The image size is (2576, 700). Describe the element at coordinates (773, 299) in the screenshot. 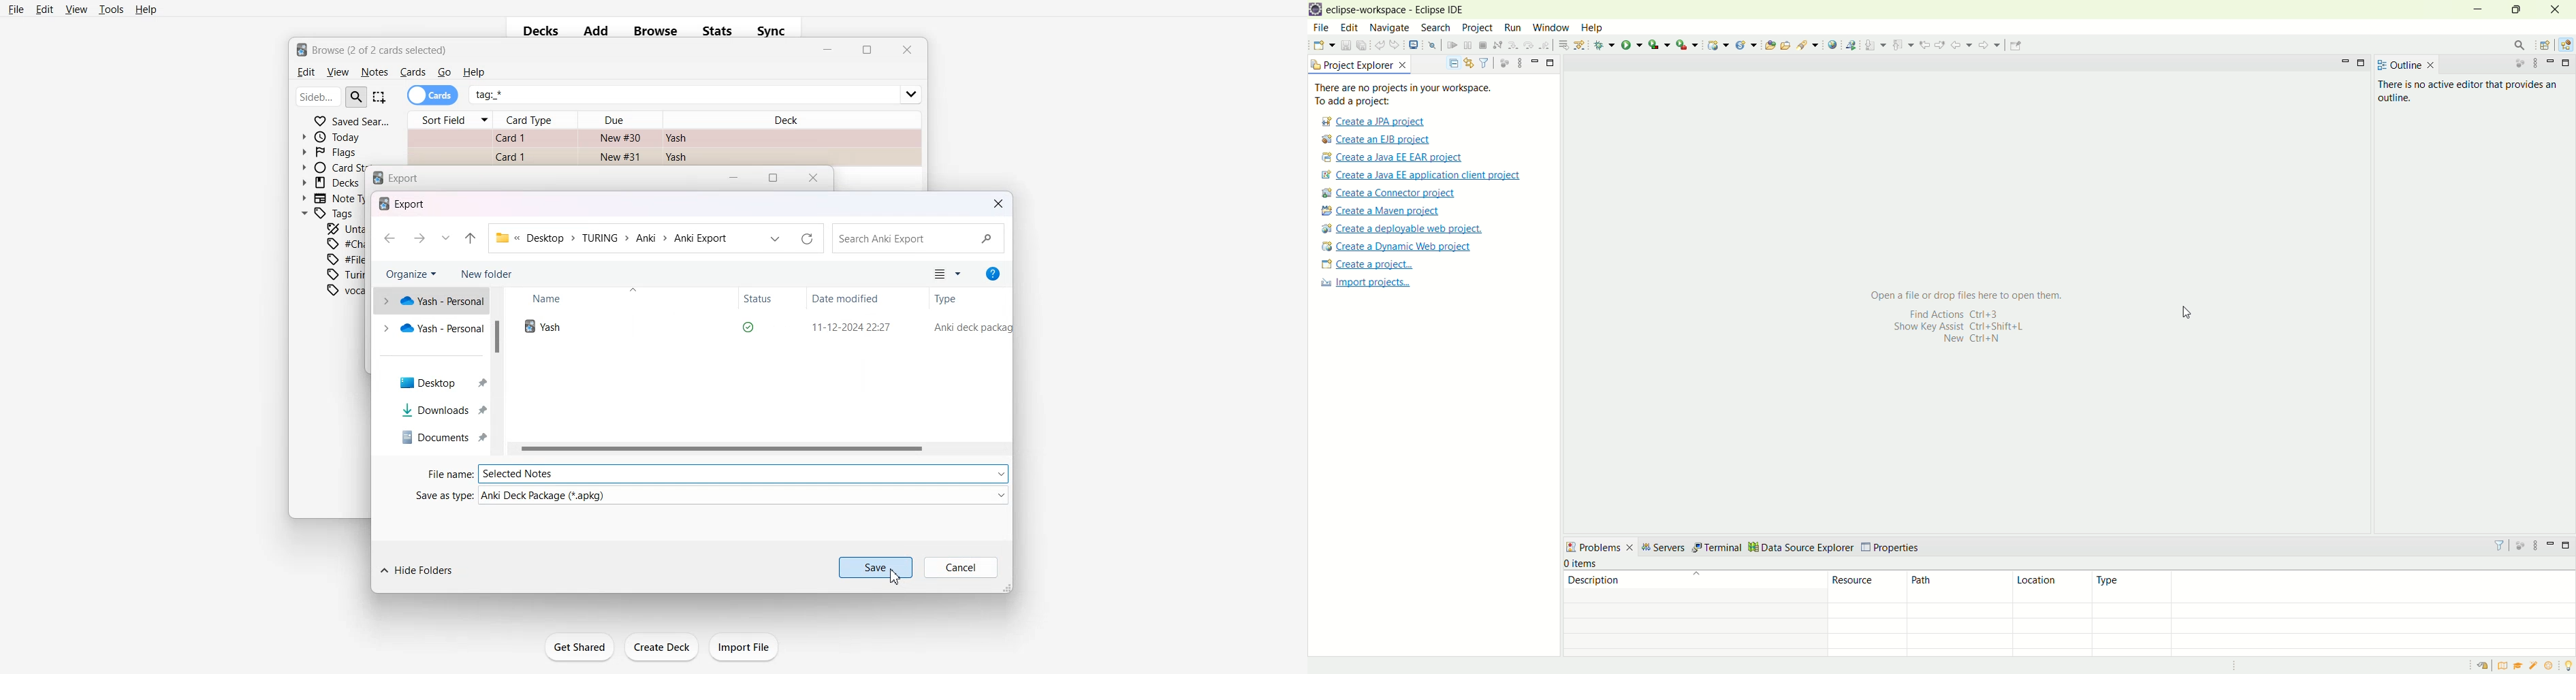

I see `Status` at that location.